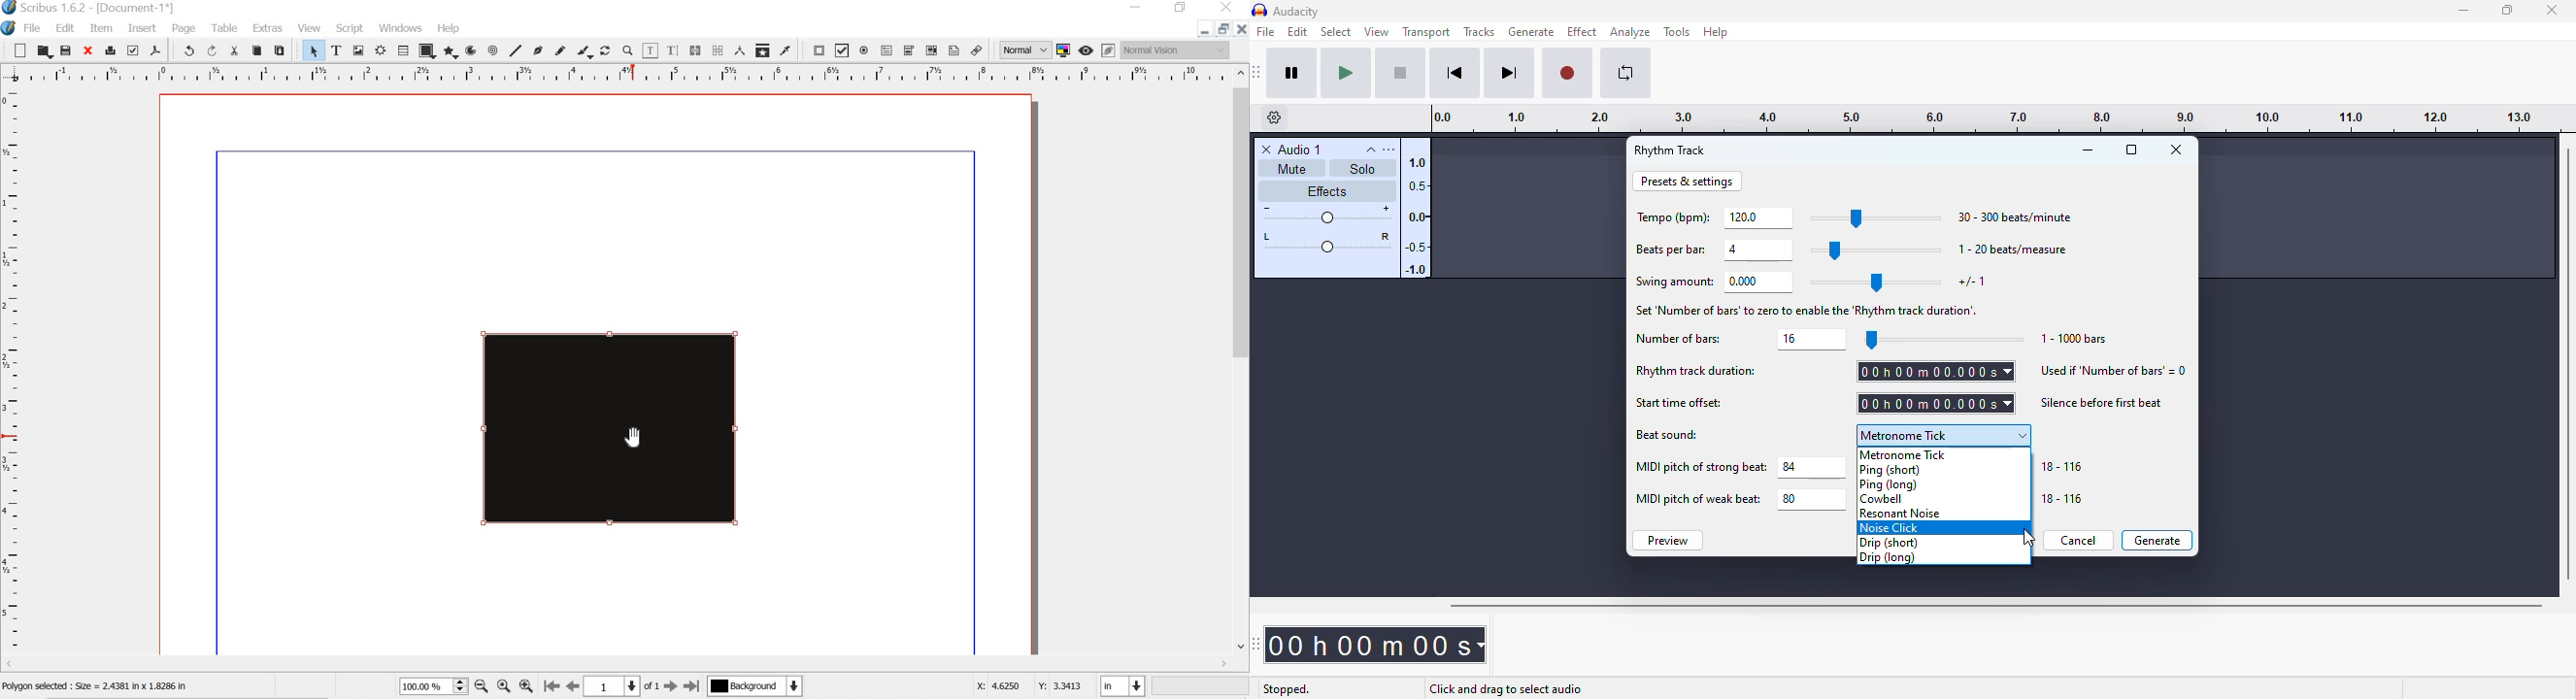  Describe the element at coordinates (1935, 371) in the screenshot. I see `set rhythm track duration` at that location.